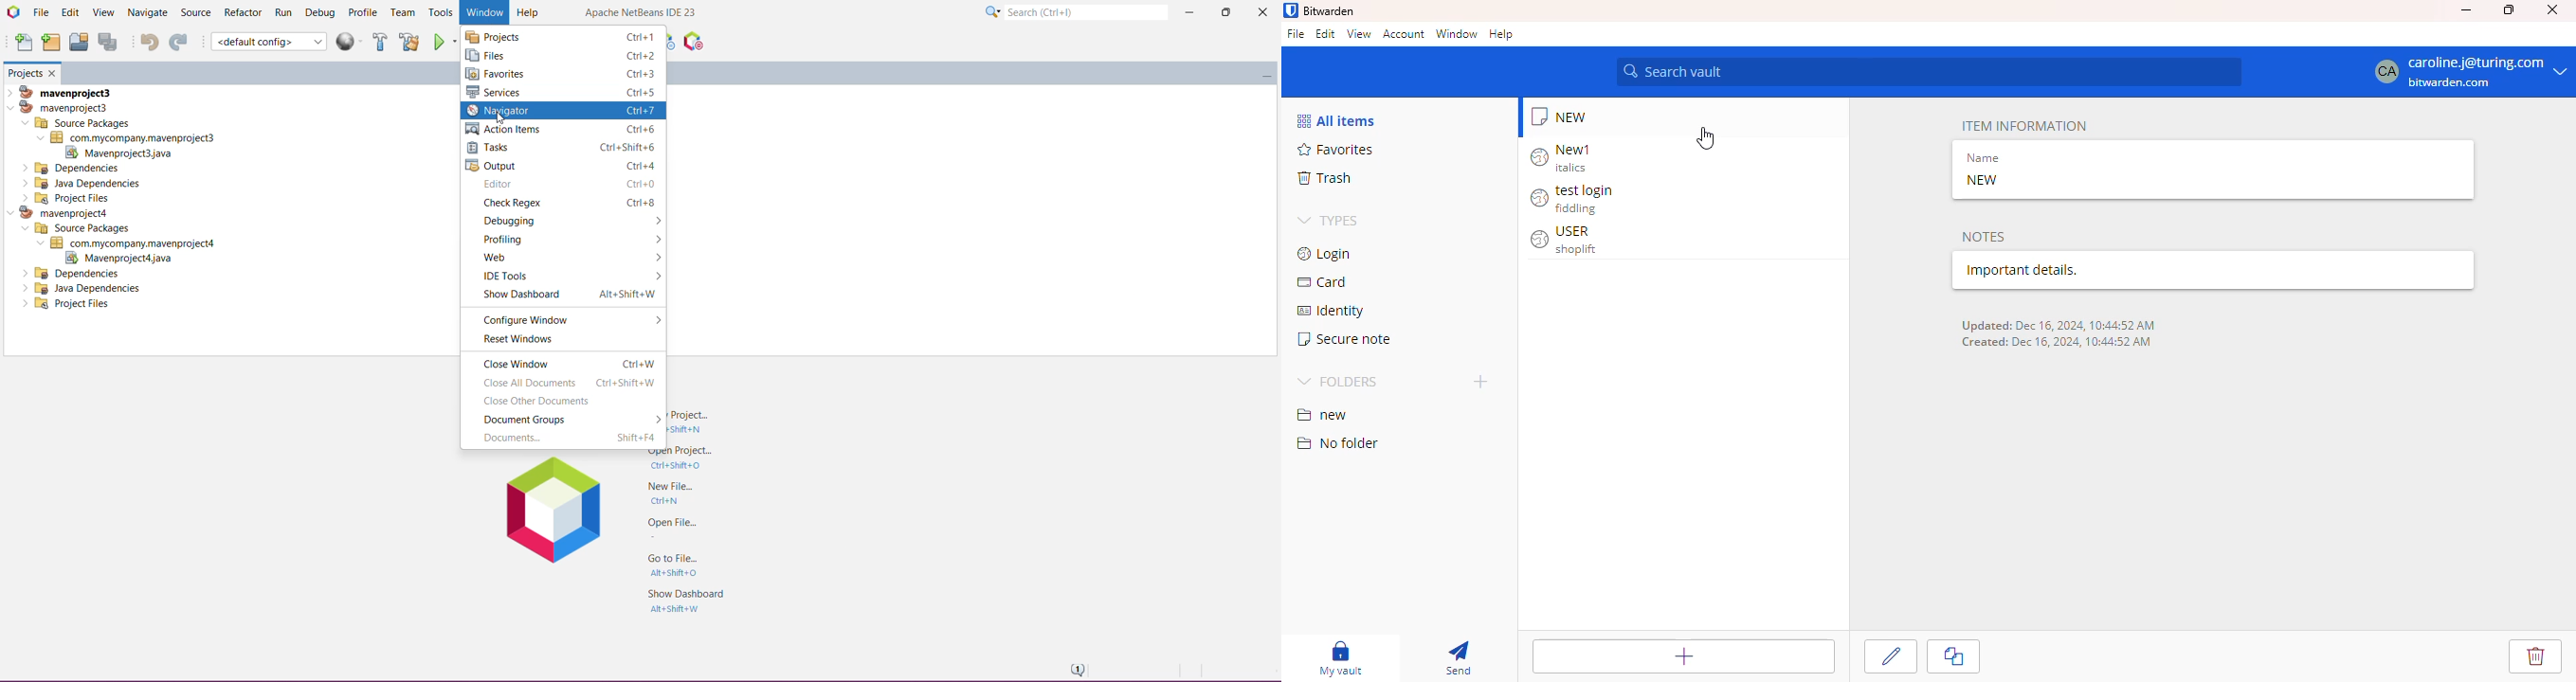 This screenshot has height=700, width=2576. I want to click on search, so click(1928, 72).